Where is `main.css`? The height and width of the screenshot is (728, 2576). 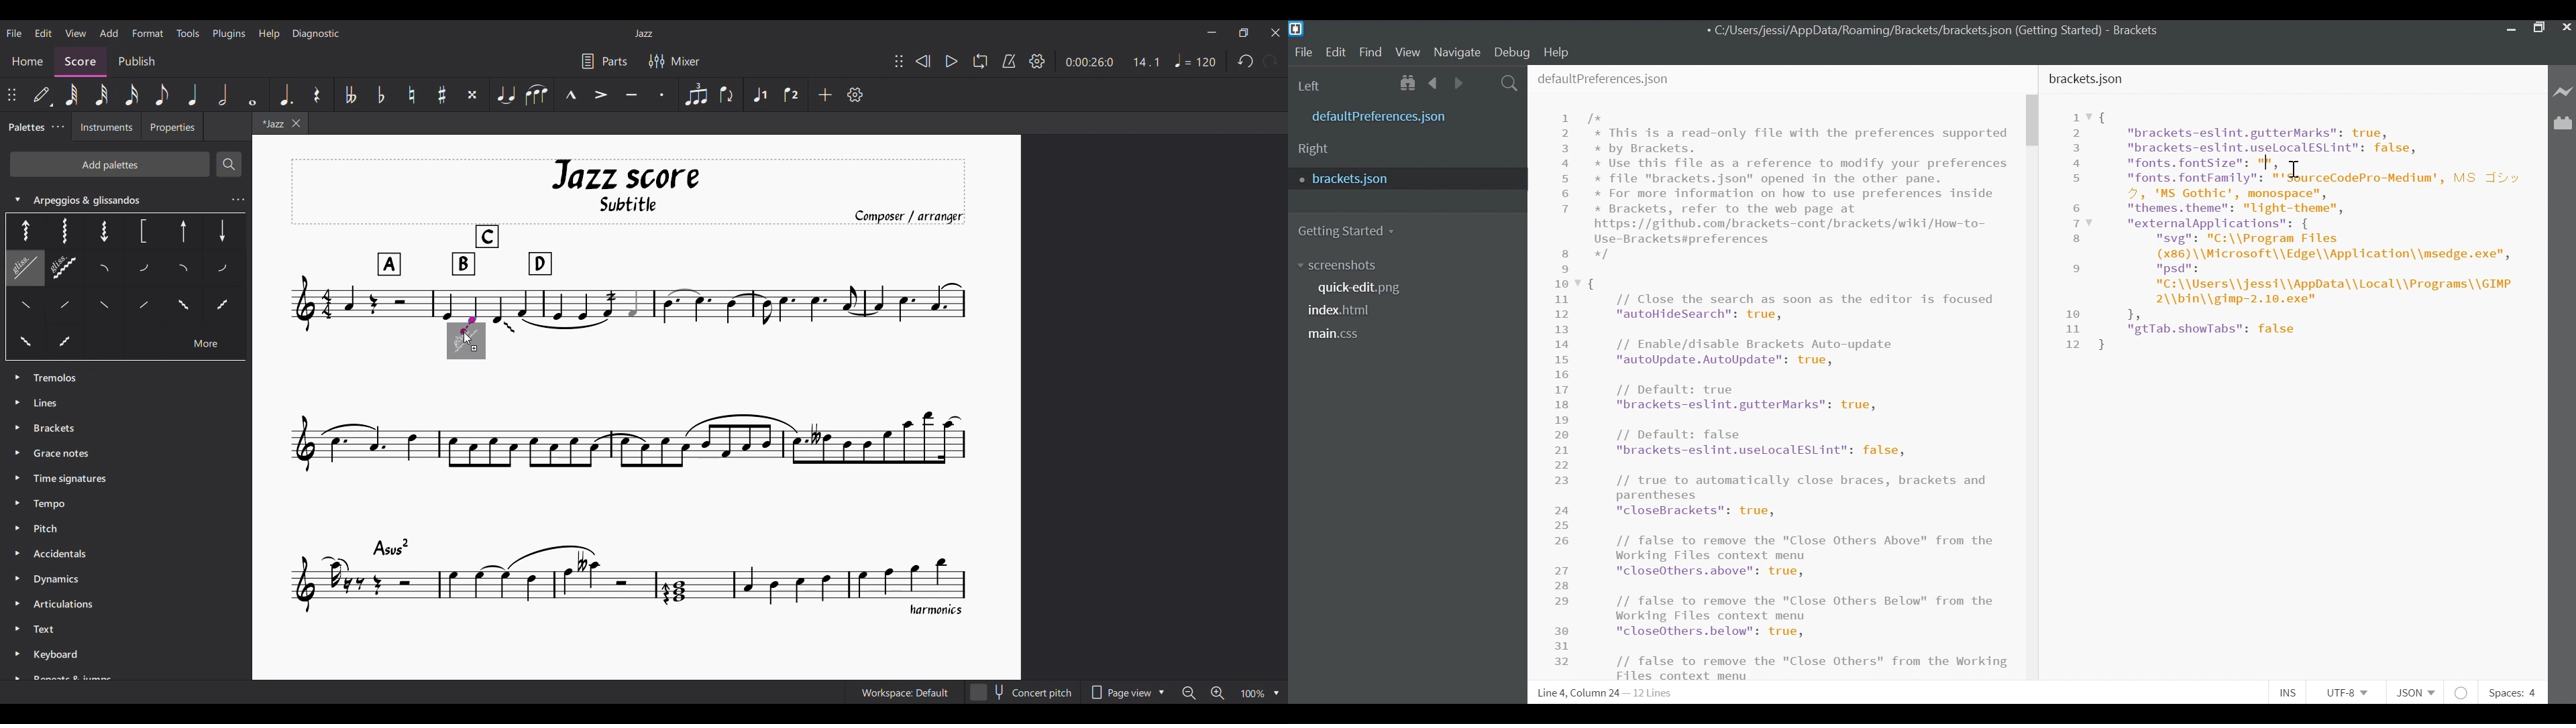
main.css is located at coordinates (1338, 335).